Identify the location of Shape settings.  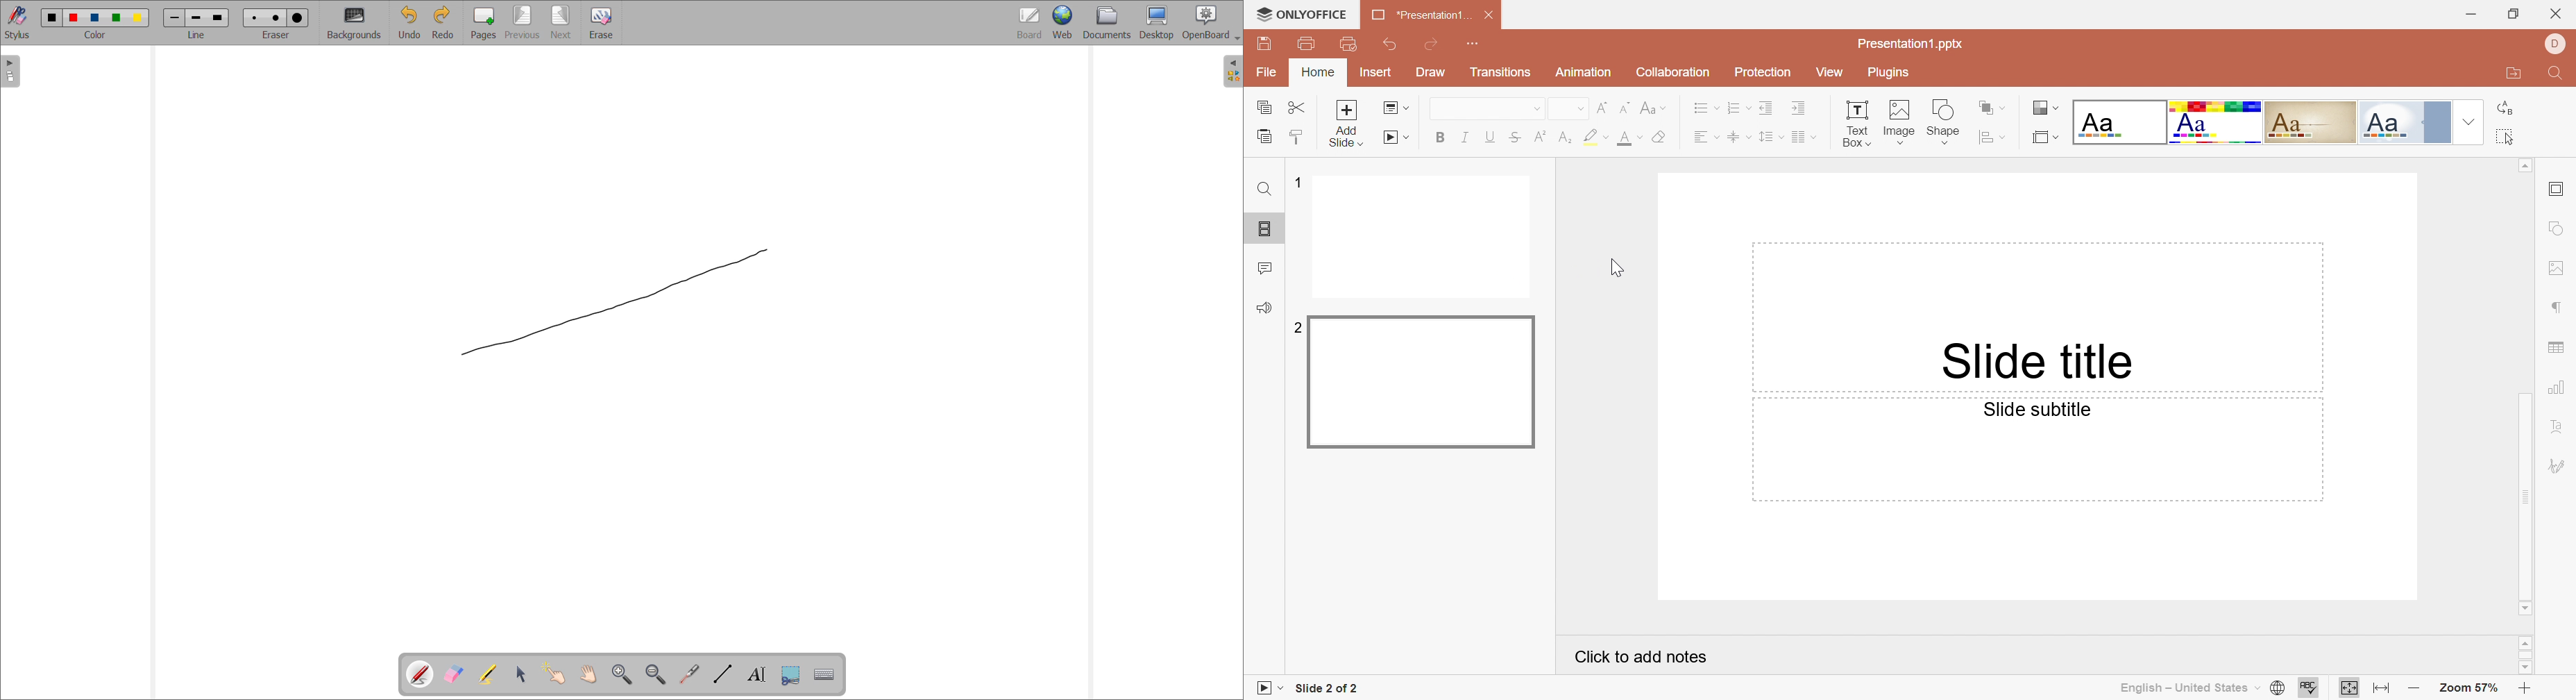
(2556, 228).